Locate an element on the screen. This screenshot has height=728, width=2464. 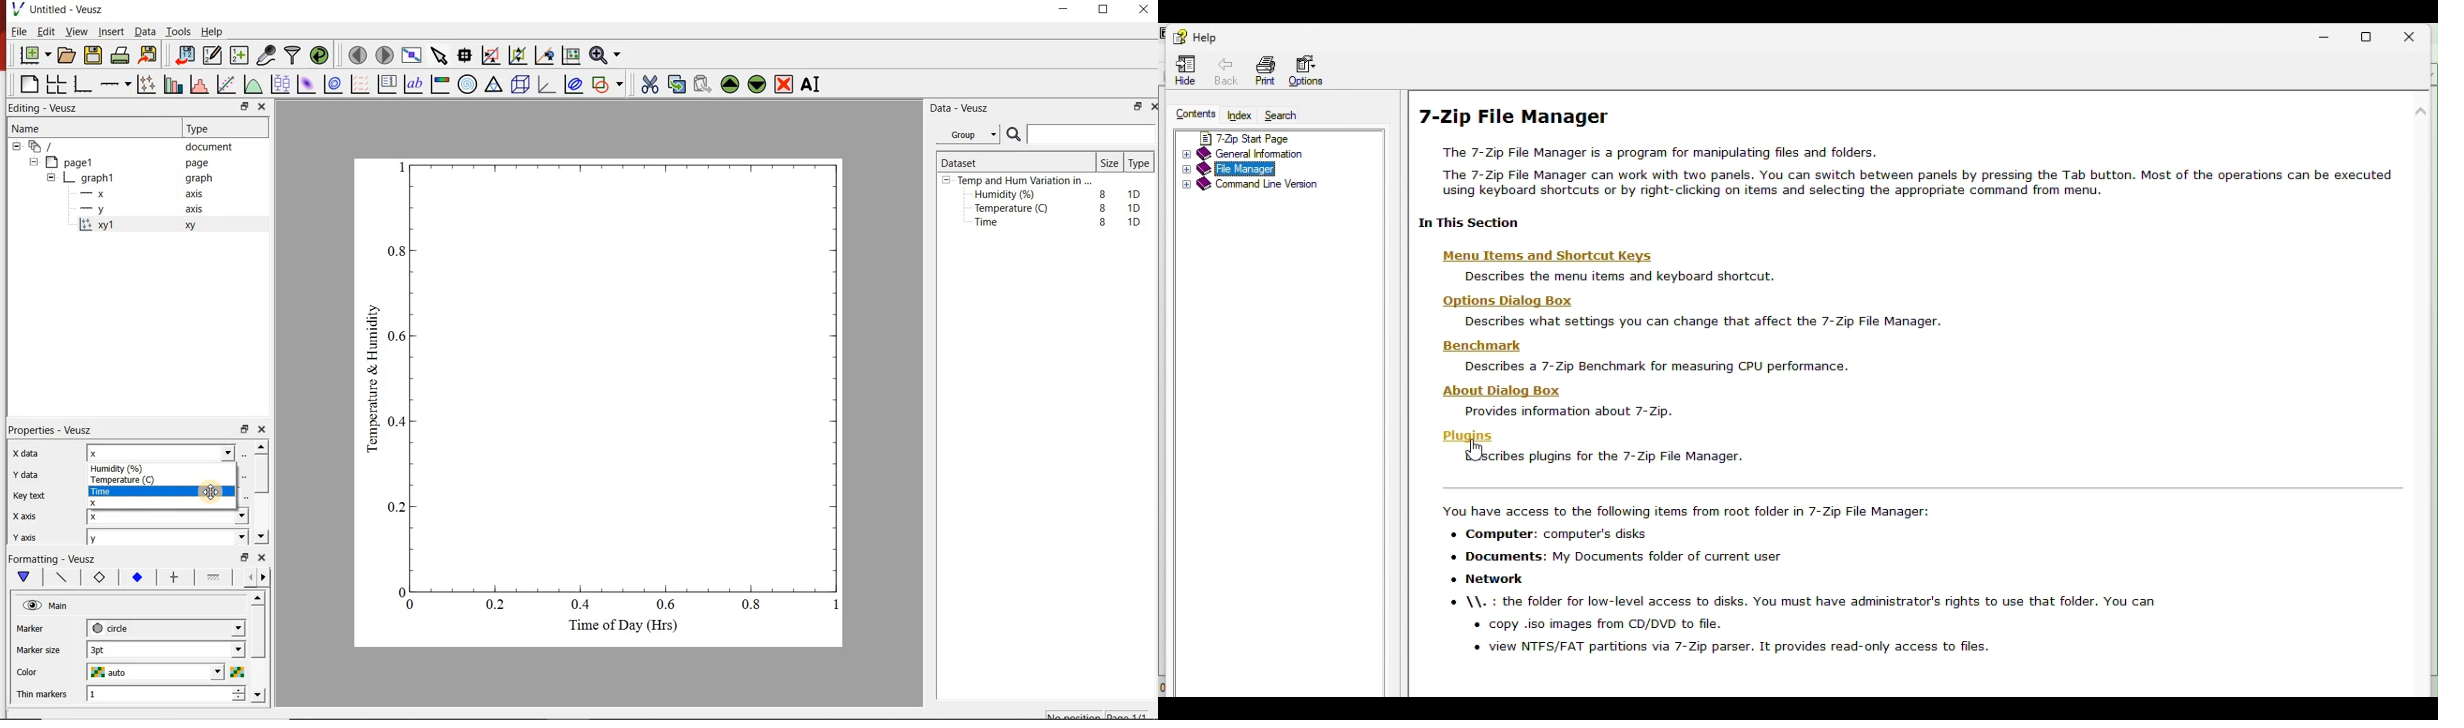
about is located at coordinates (1504, 390).